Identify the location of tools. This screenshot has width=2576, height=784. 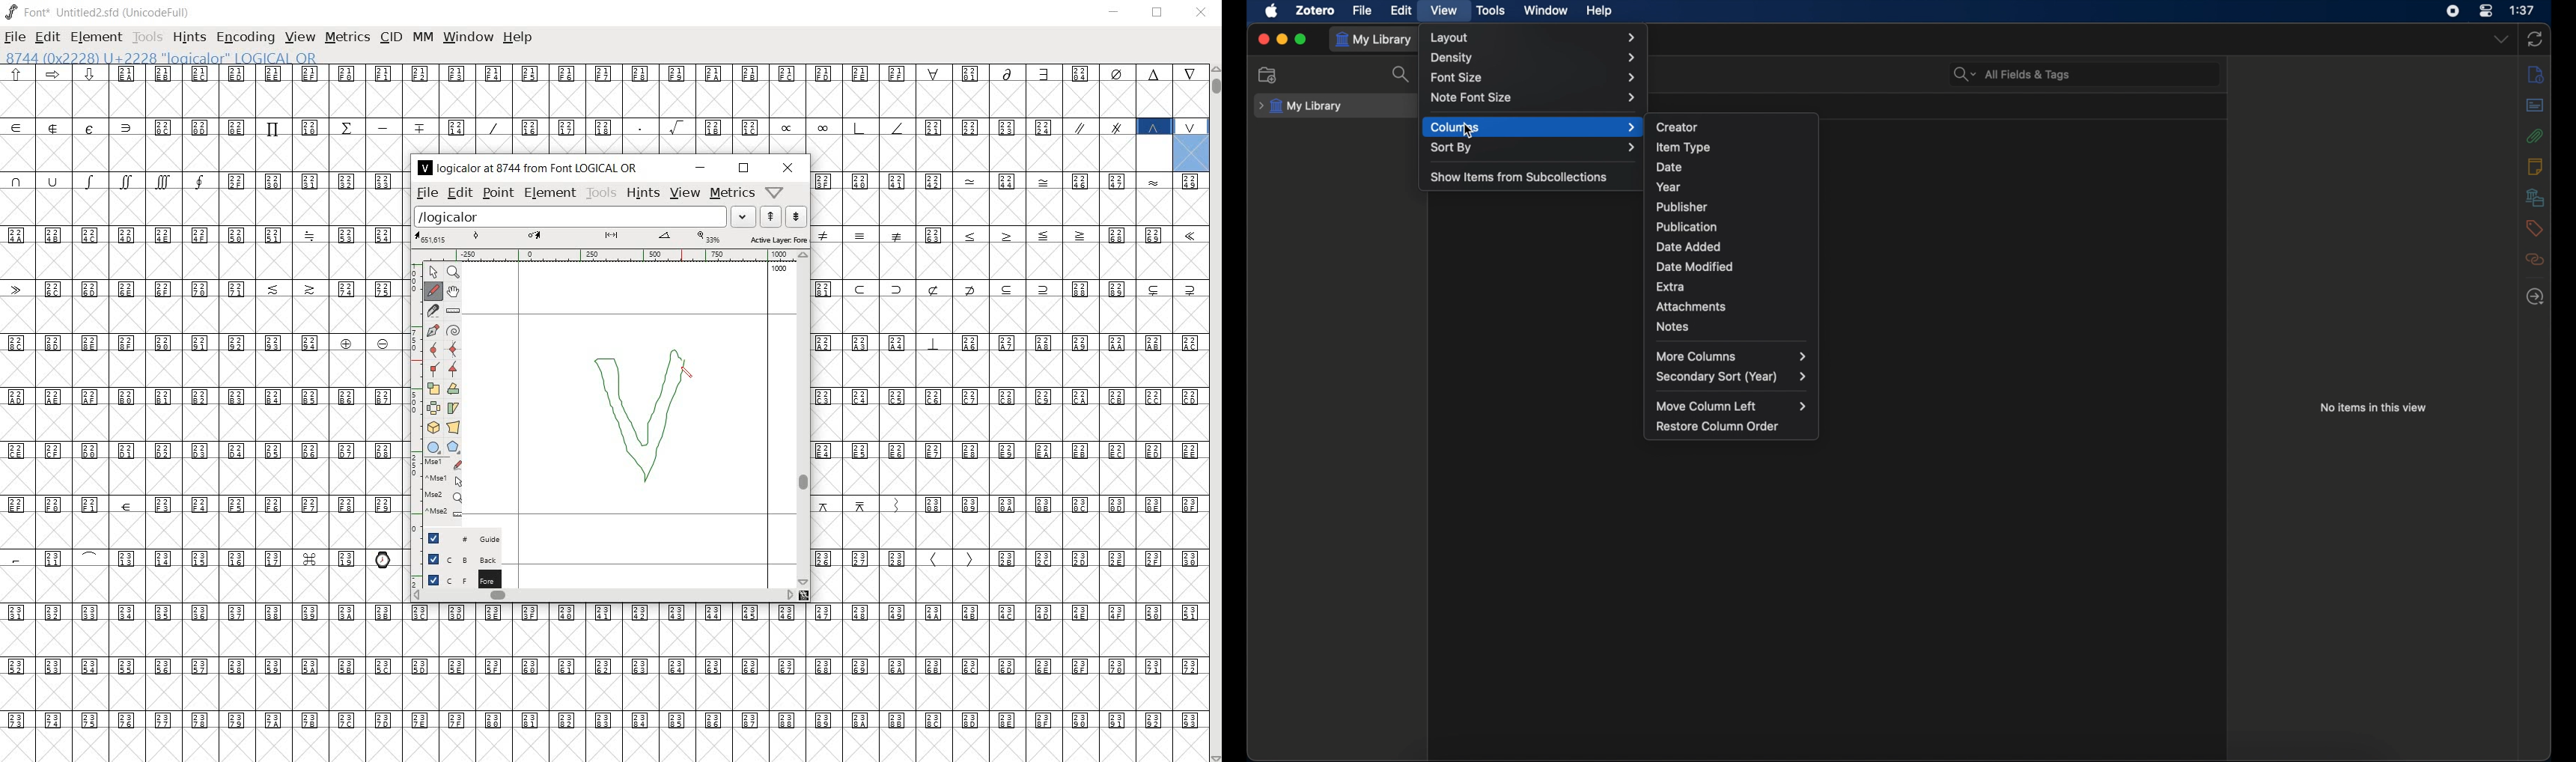
(147, 37).